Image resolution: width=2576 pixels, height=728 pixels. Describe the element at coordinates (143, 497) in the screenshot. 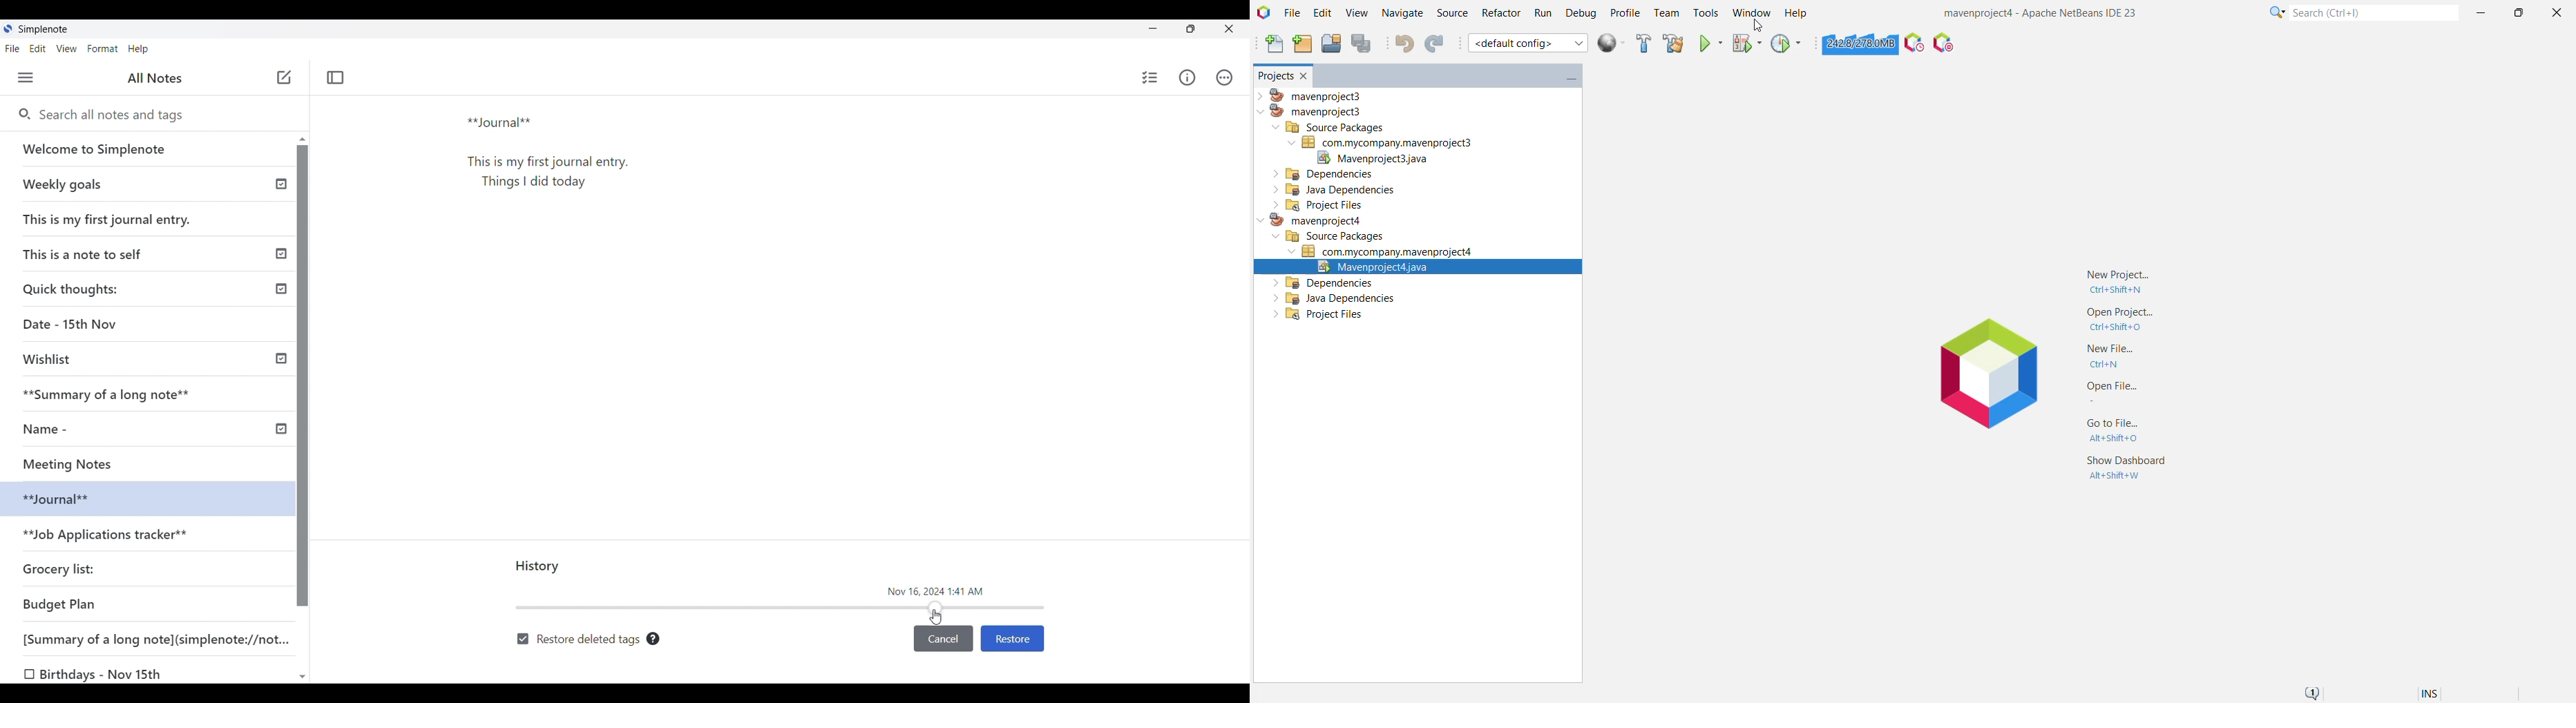

I see `selected note` at that location.